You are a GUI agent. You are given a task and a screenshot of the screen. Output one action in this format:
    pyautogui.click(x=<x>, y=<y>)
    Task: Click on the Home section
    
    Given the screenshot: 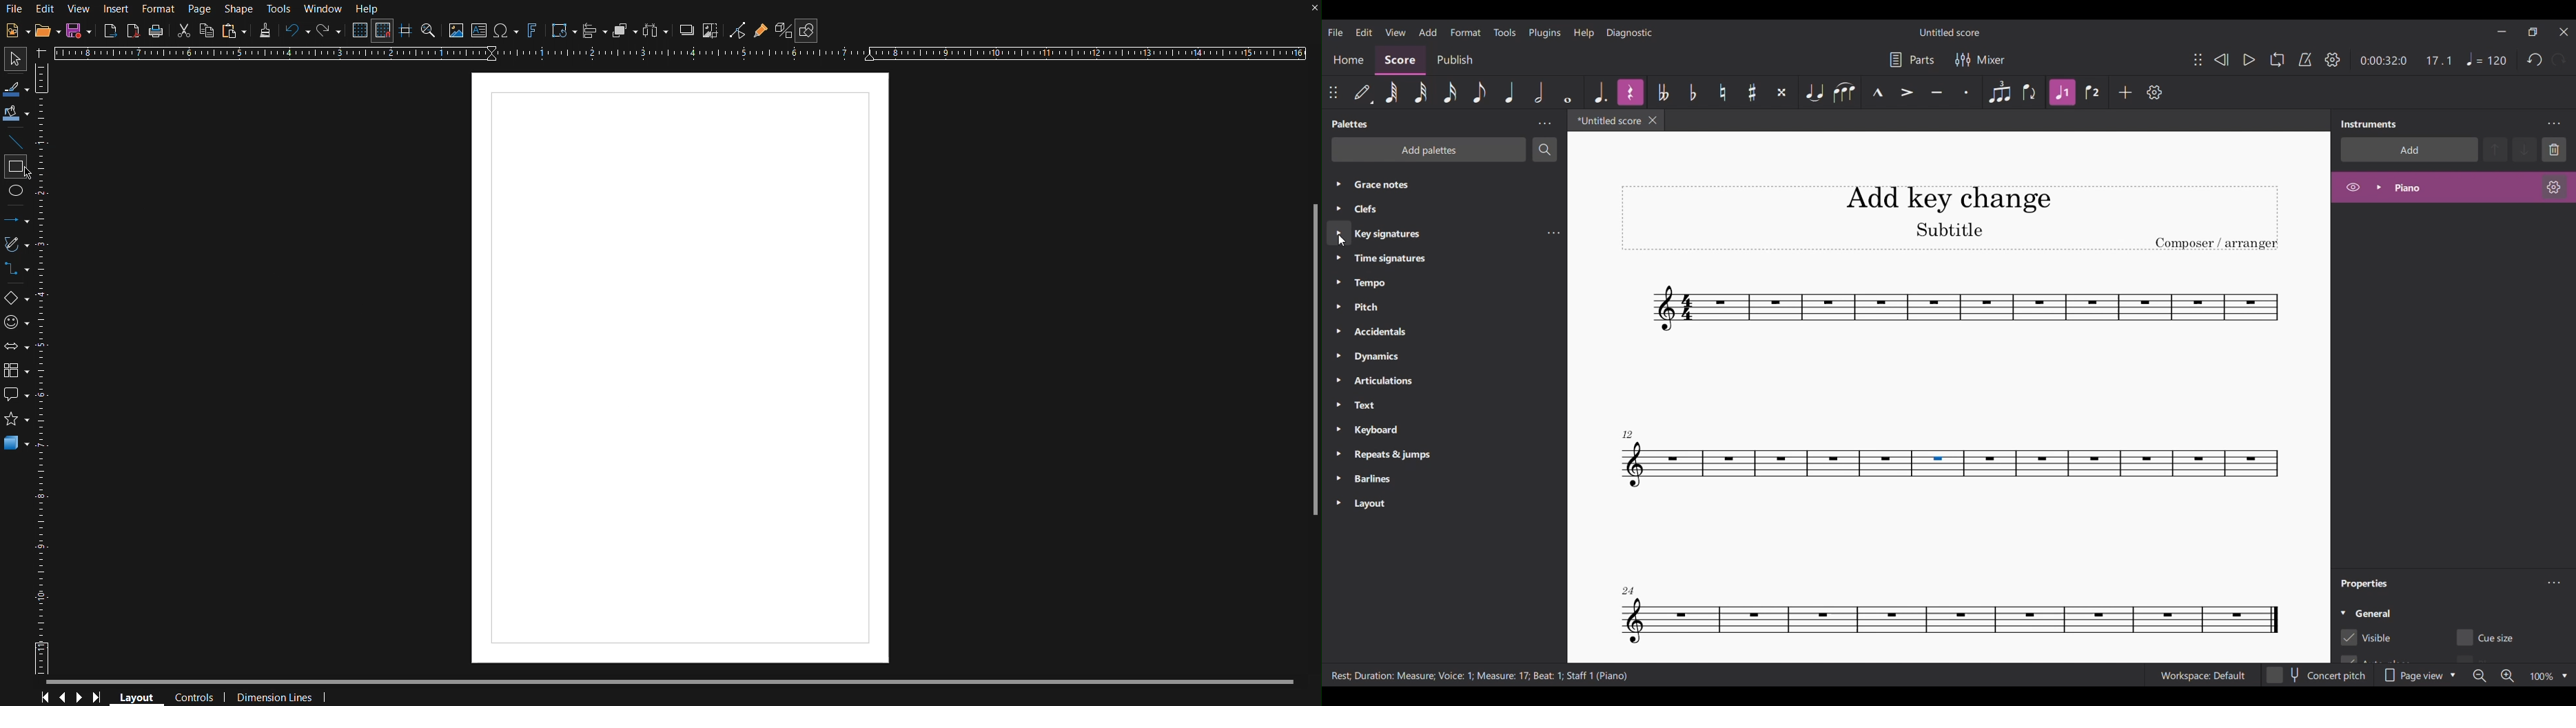 What is the action you would take?
    pyautogui.click(x=1349, y=63)
    